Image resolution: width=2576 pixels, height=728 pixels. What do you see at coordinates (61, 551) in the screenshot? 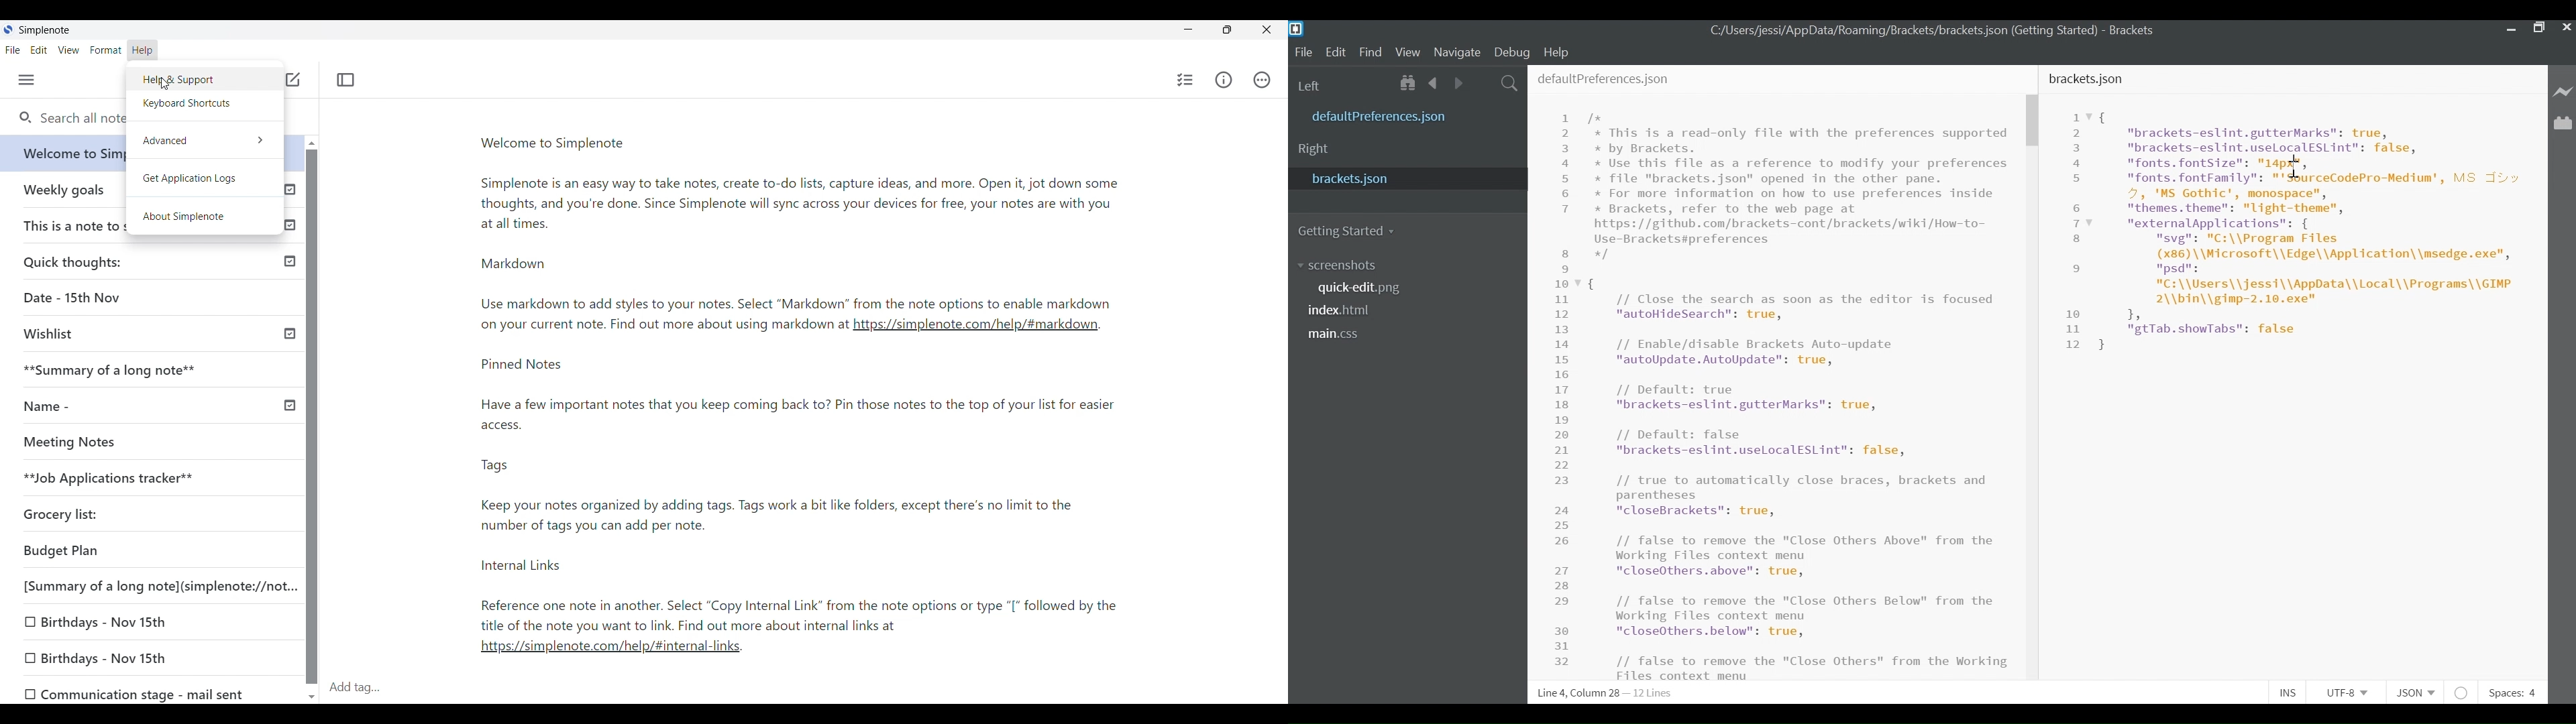
I see `Budget Plan` at bounding box center [61, 551].